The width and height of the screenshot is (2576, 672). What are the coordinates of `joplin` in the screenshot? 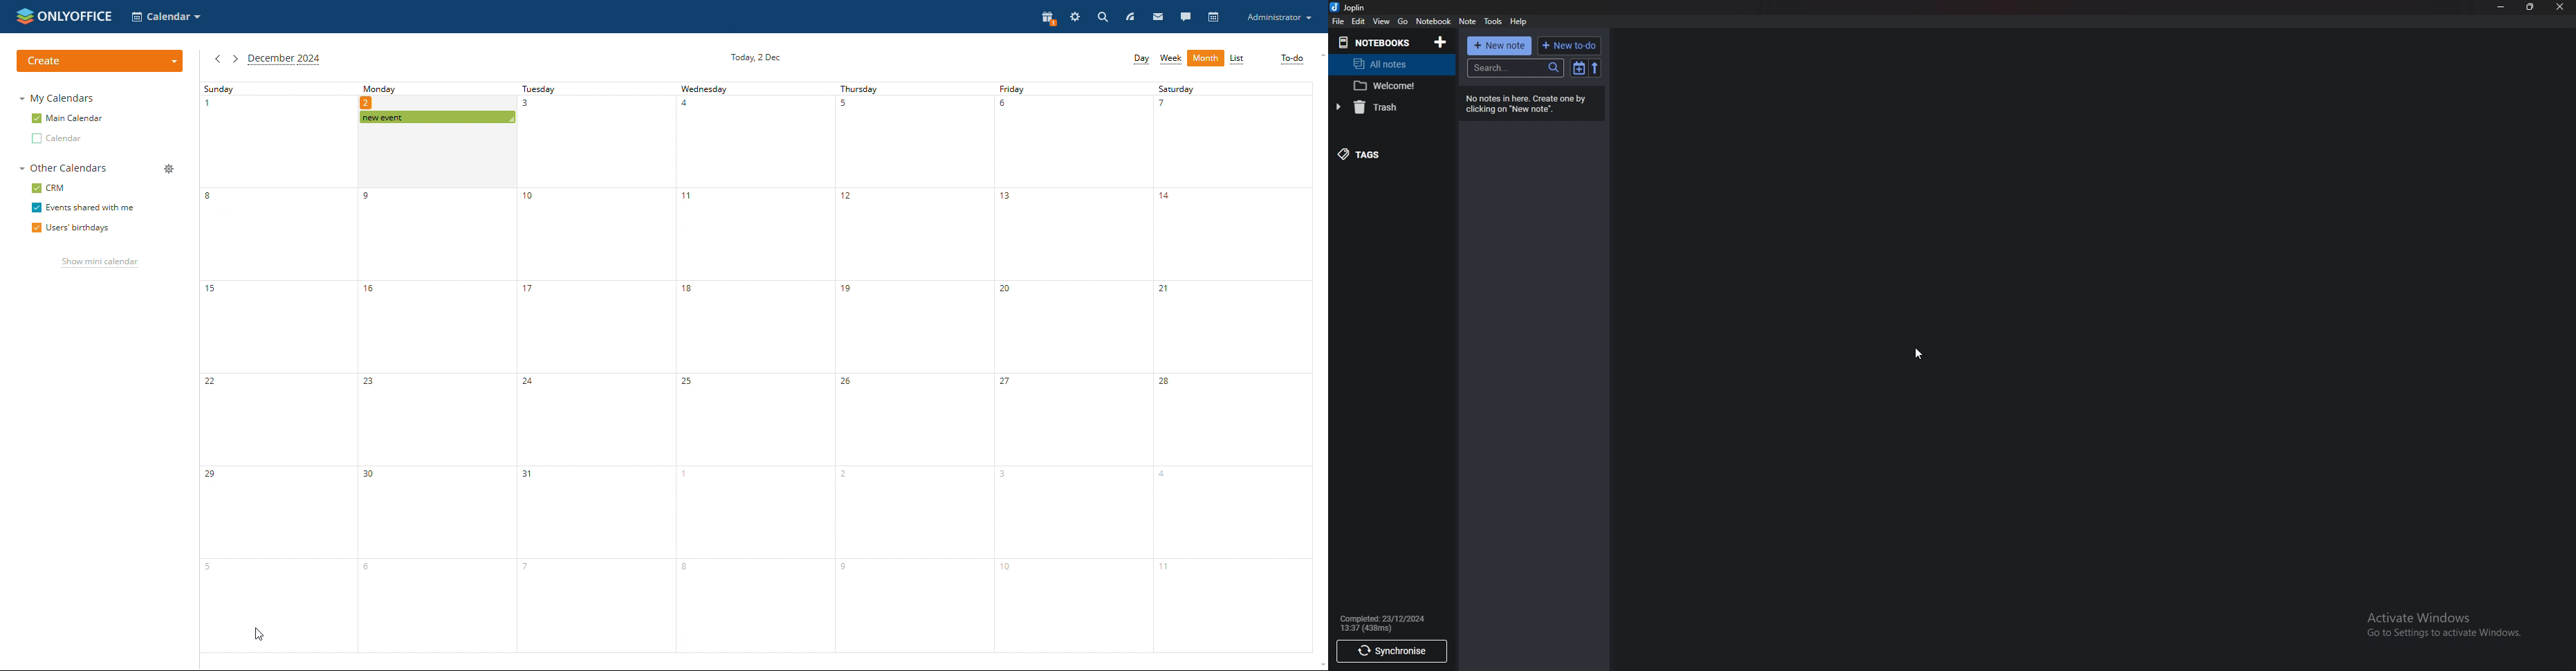 It's located at (1351, 8).